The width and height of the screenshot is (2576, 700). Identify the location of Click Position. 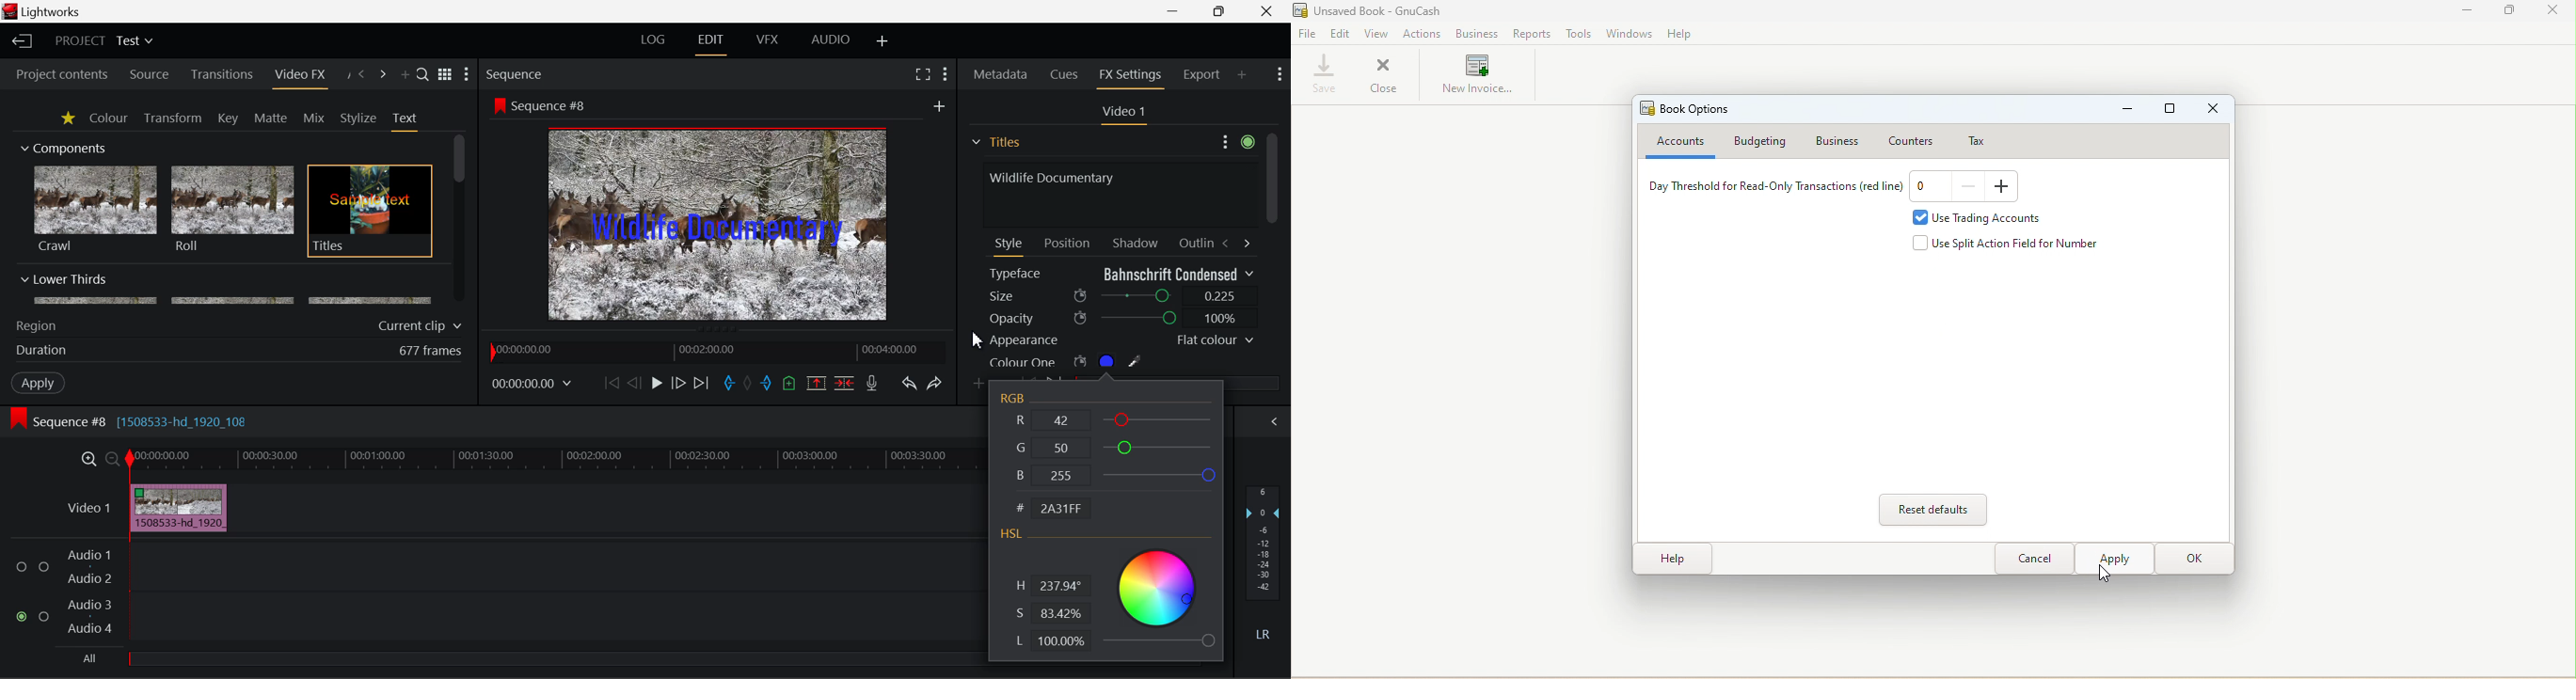
(980, 342).